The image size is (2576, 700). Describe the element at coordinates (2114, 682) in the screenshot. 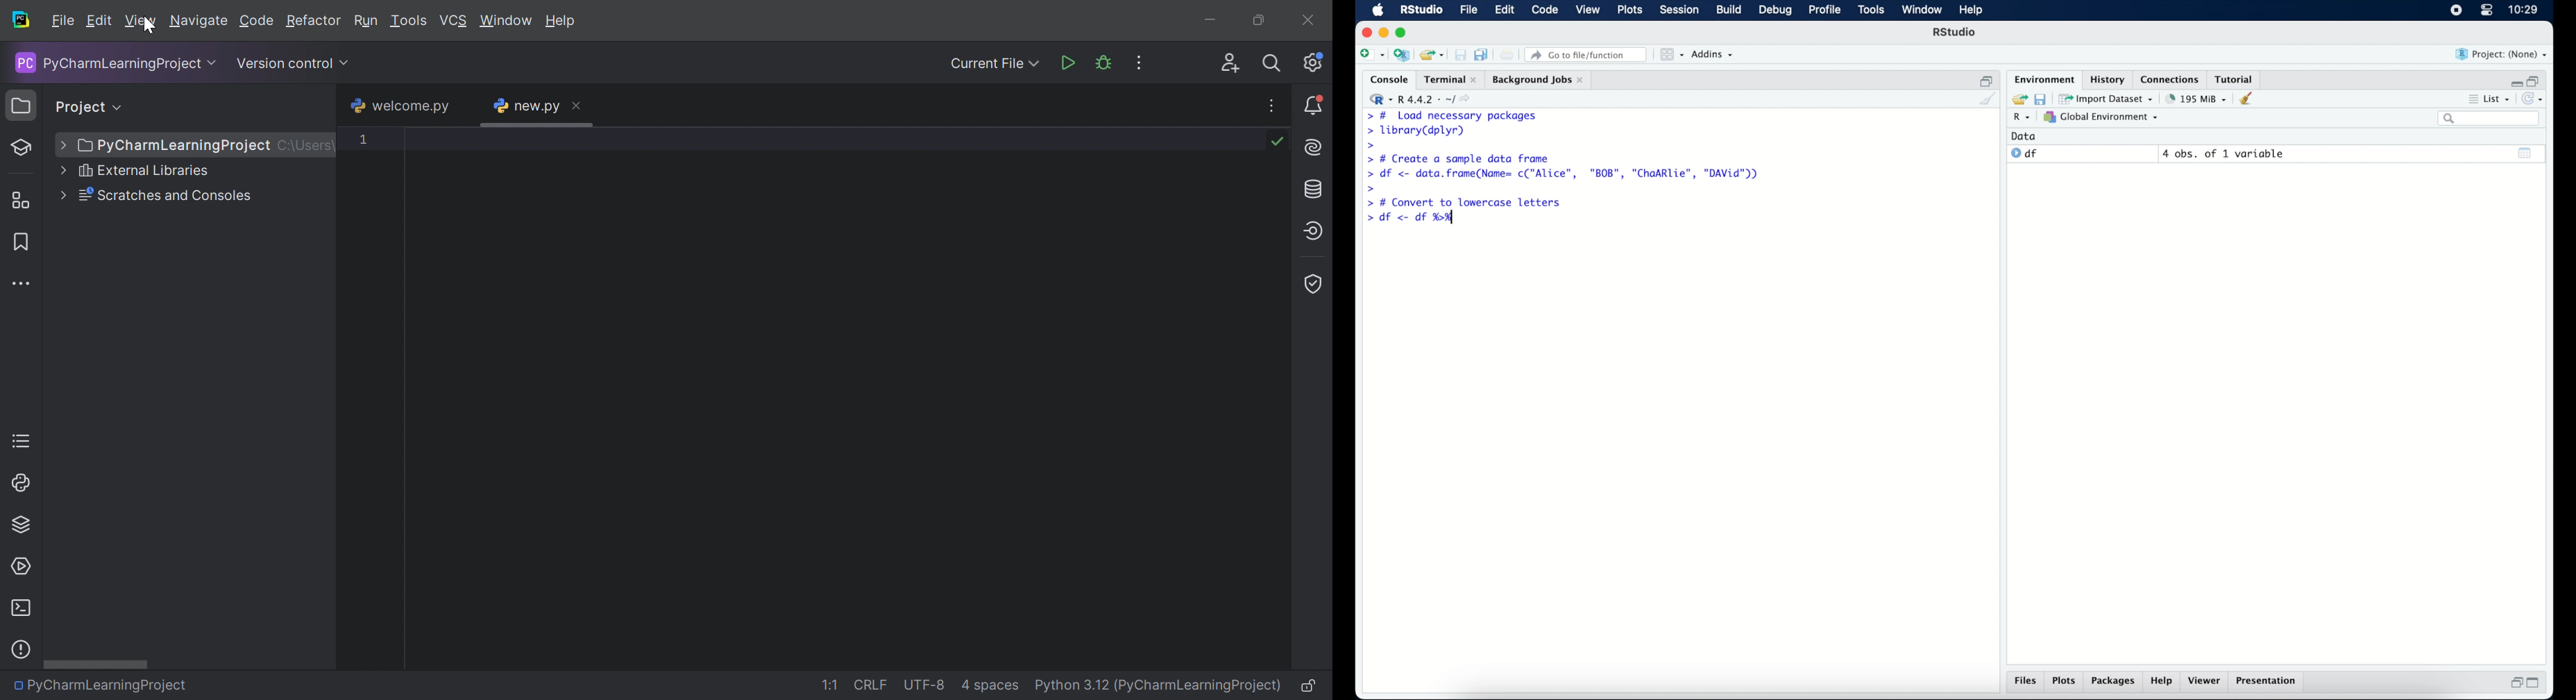

I see `packages` at that location.